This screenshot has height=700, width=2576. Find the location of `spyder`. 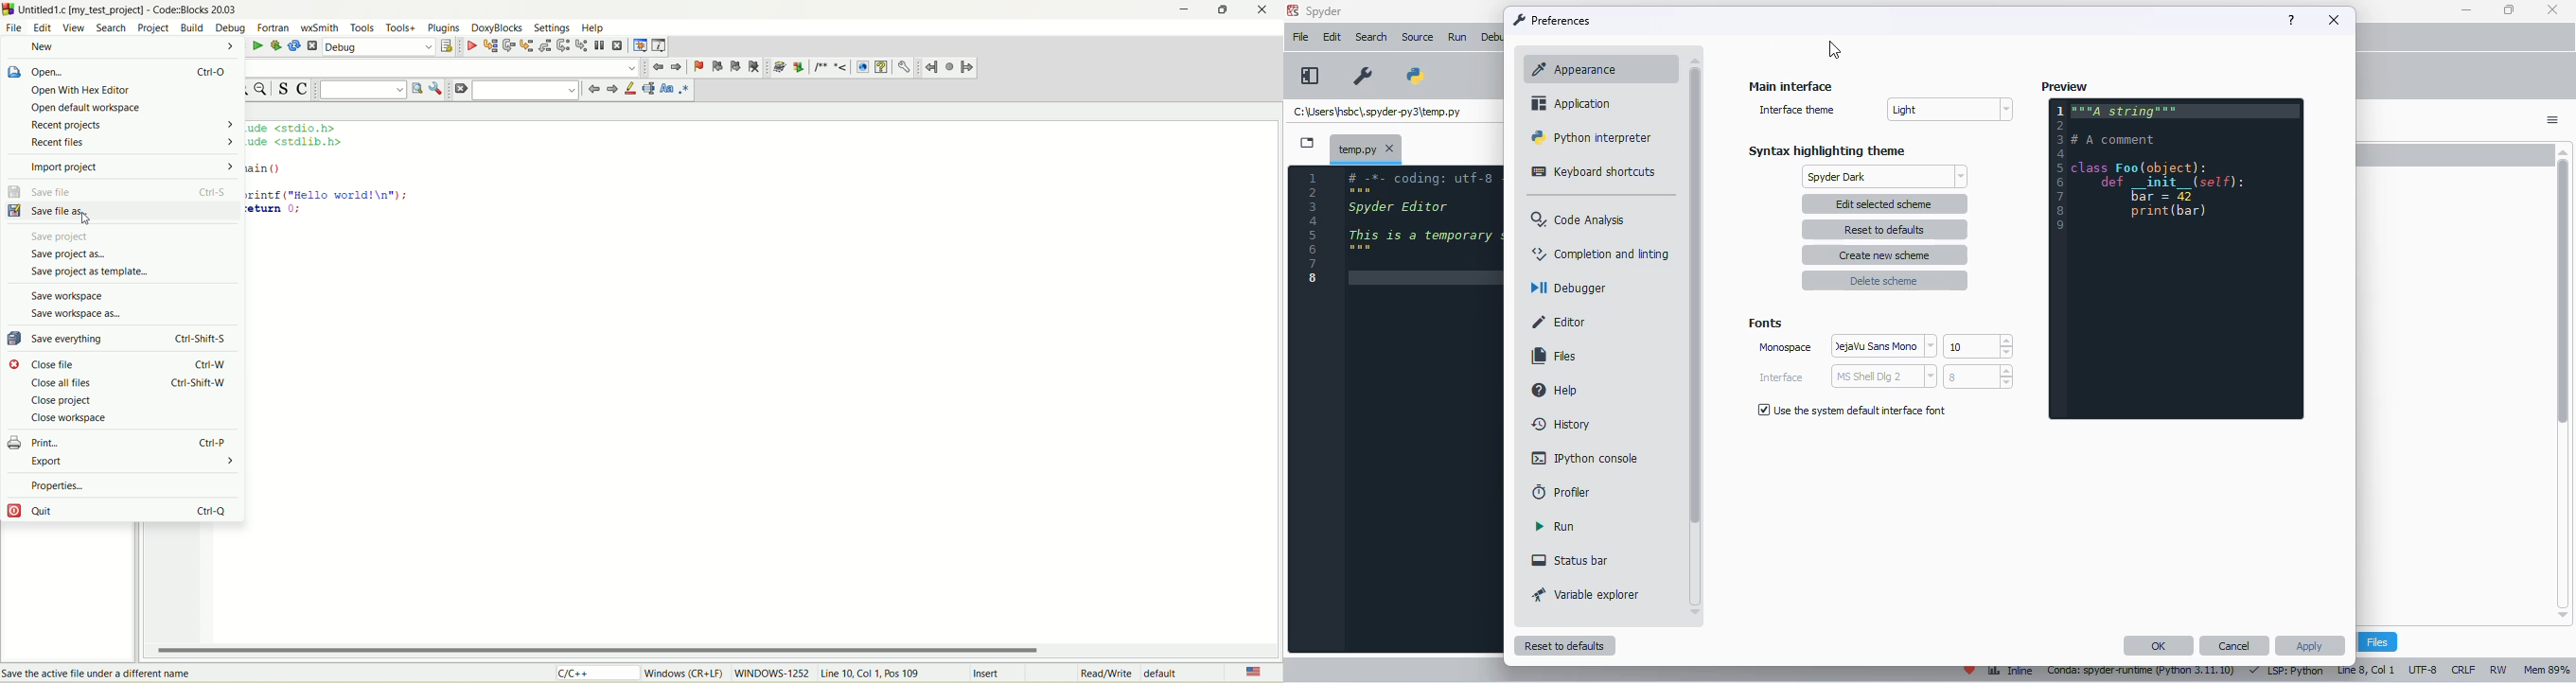

spyder is located at coordinates (1325, 11).